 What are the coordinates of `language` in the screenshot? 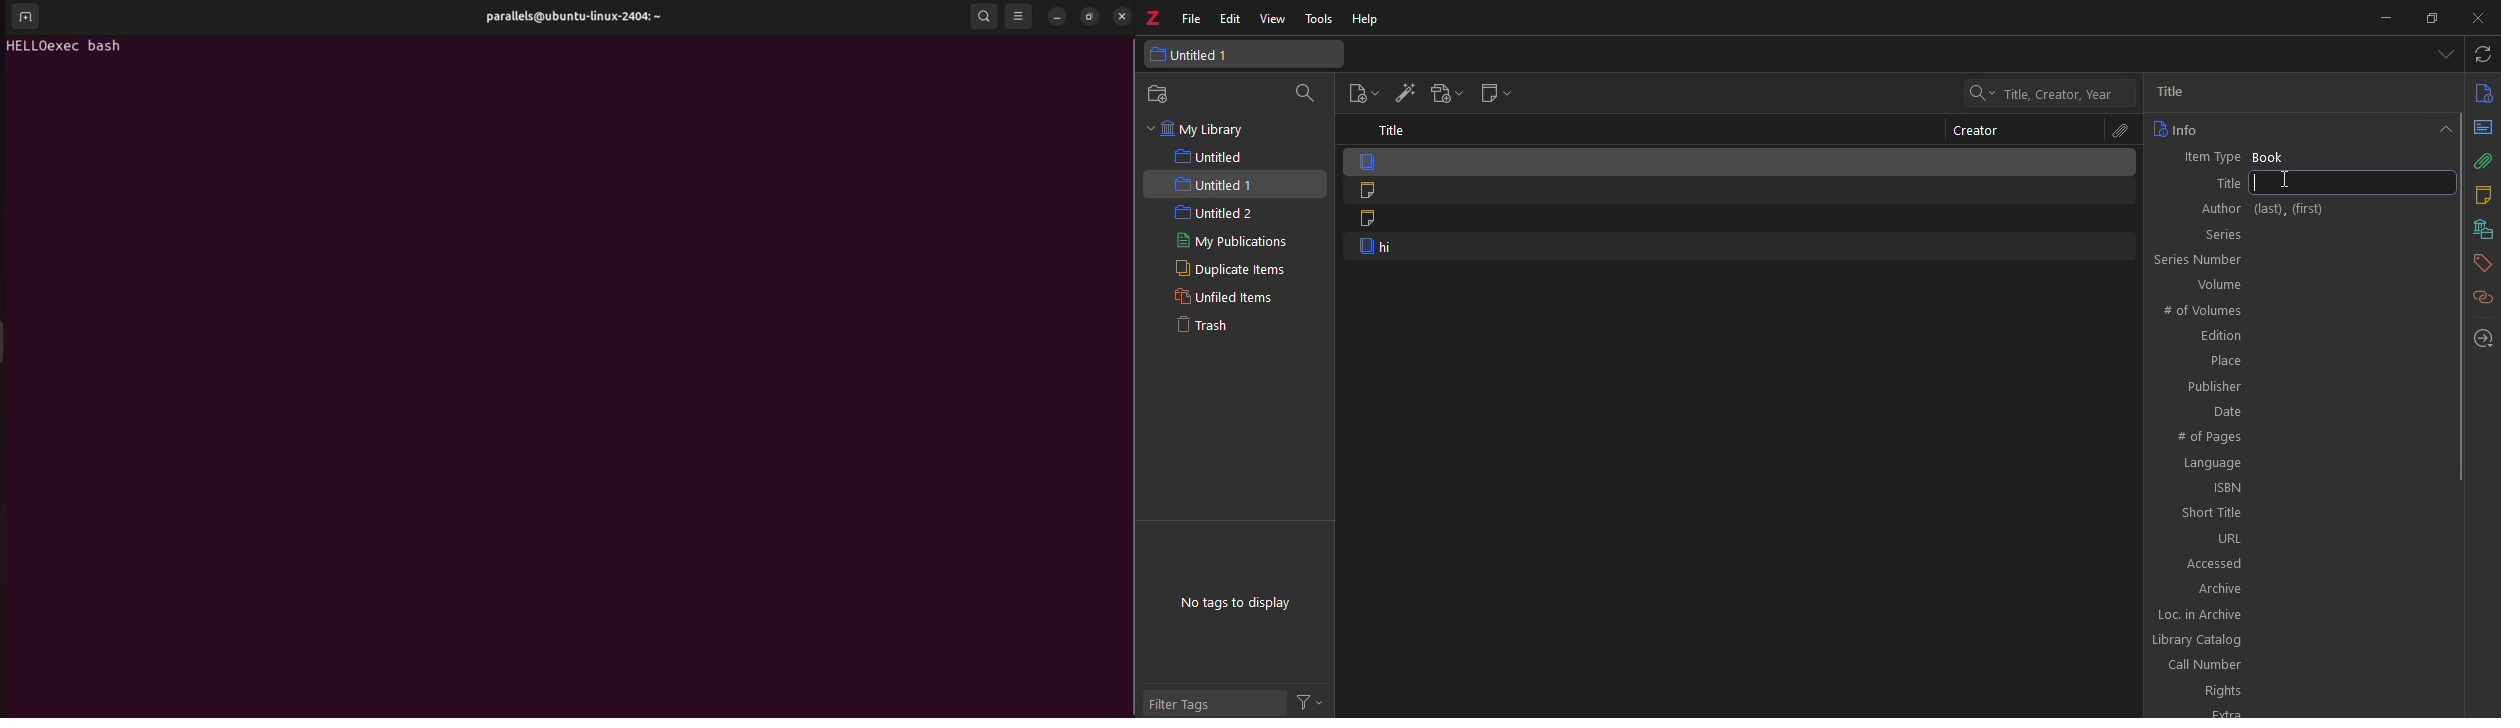 It's located at (2299, 463).